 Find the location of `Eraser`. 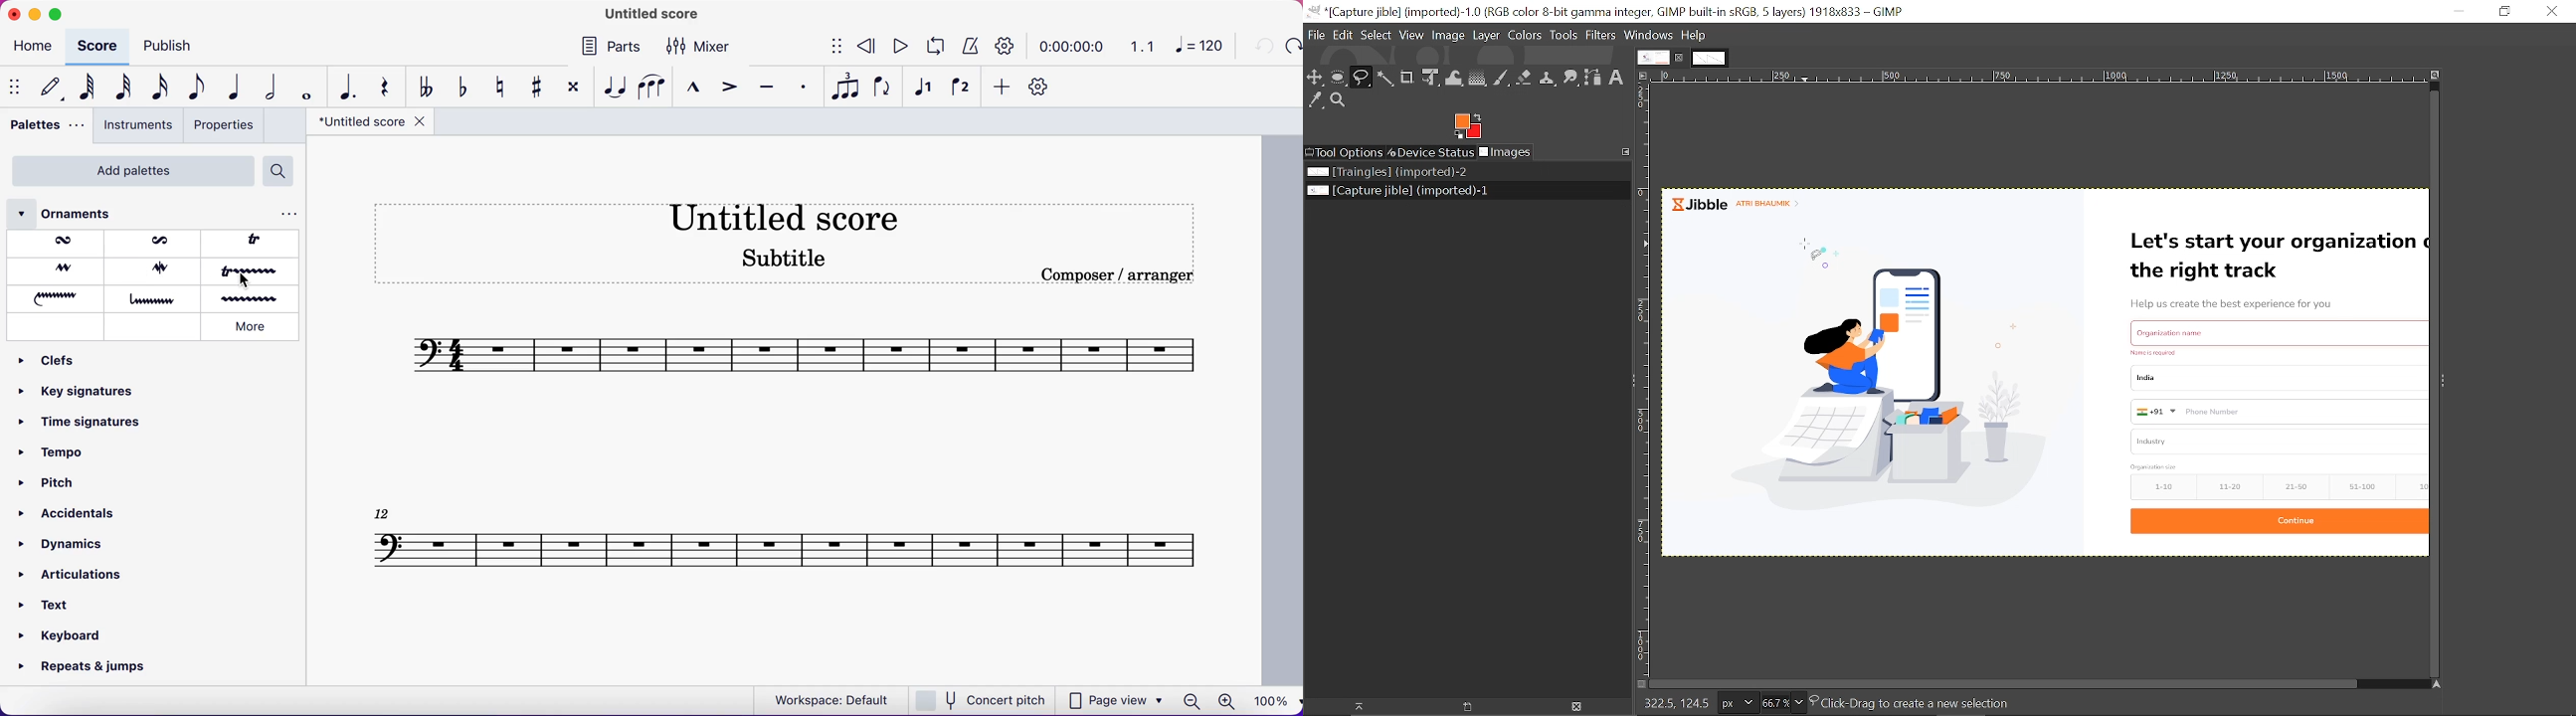

Eraser is located at coordinates (1524, 77).